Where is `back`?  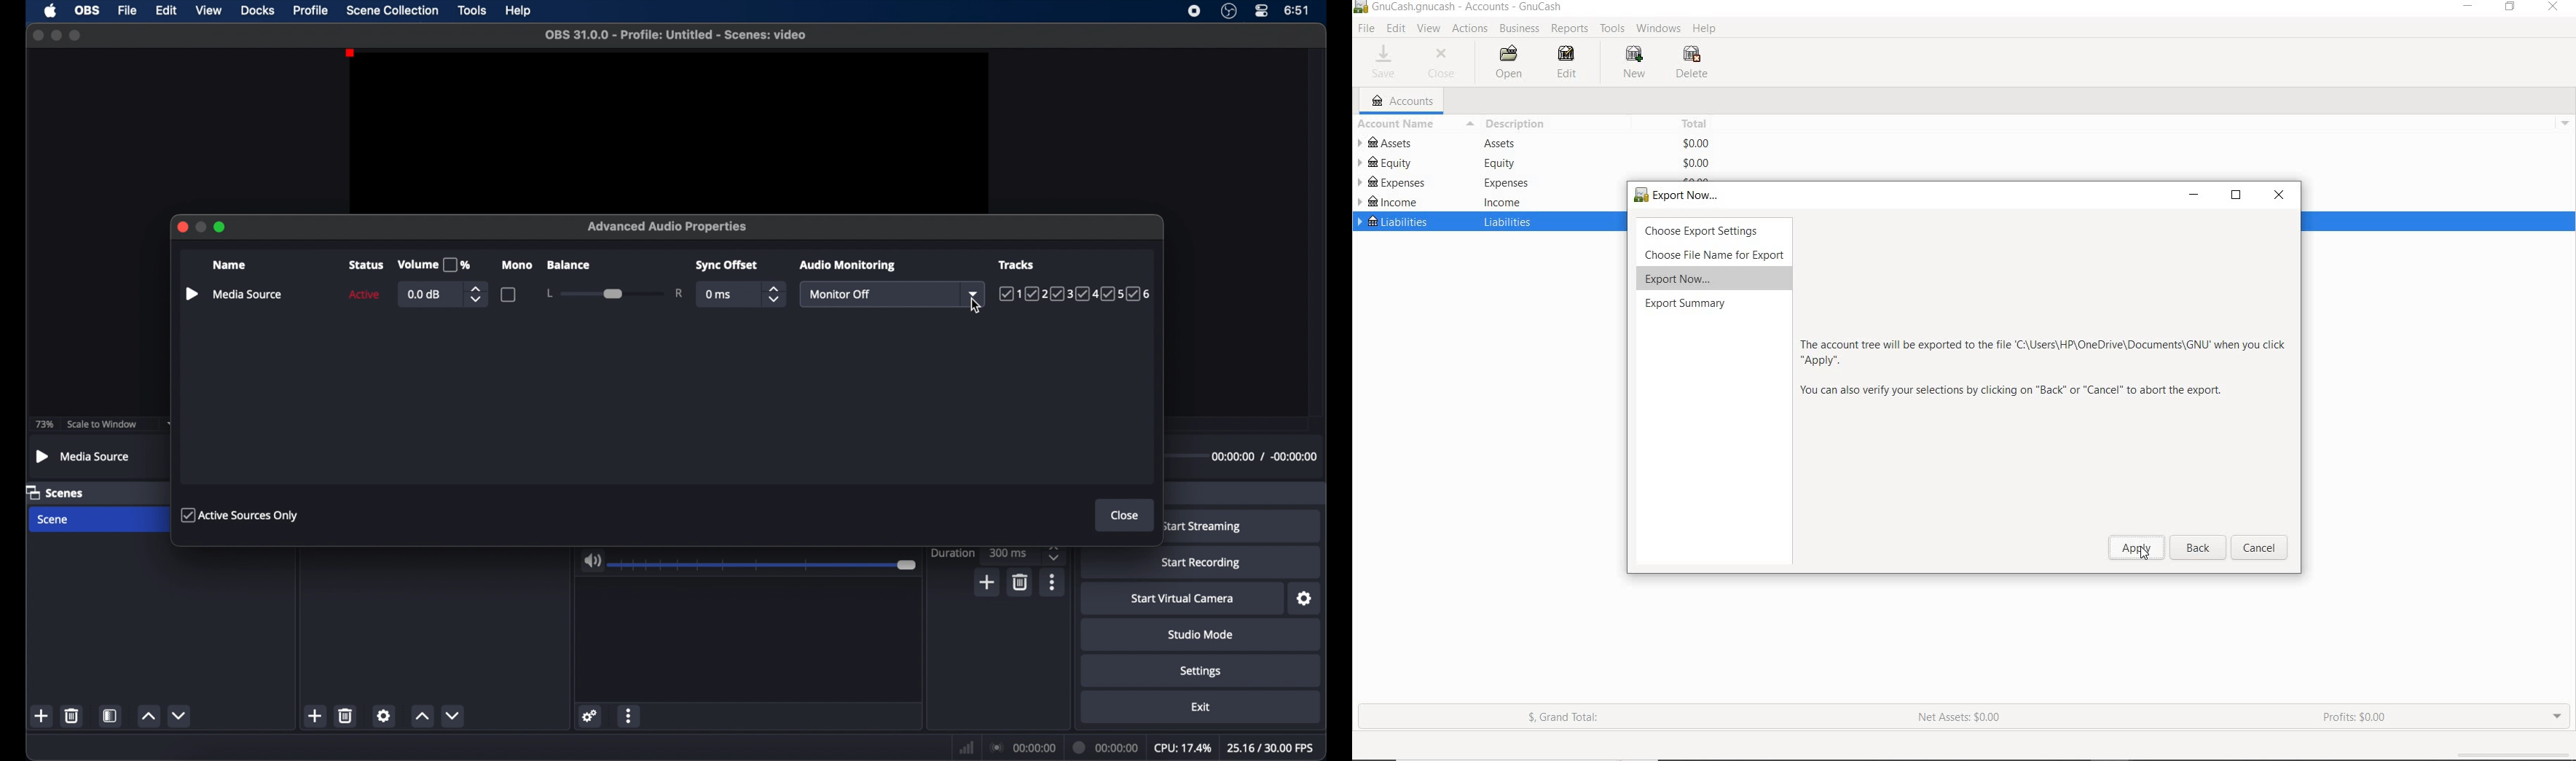
back is located at coordinates (2199, 550).